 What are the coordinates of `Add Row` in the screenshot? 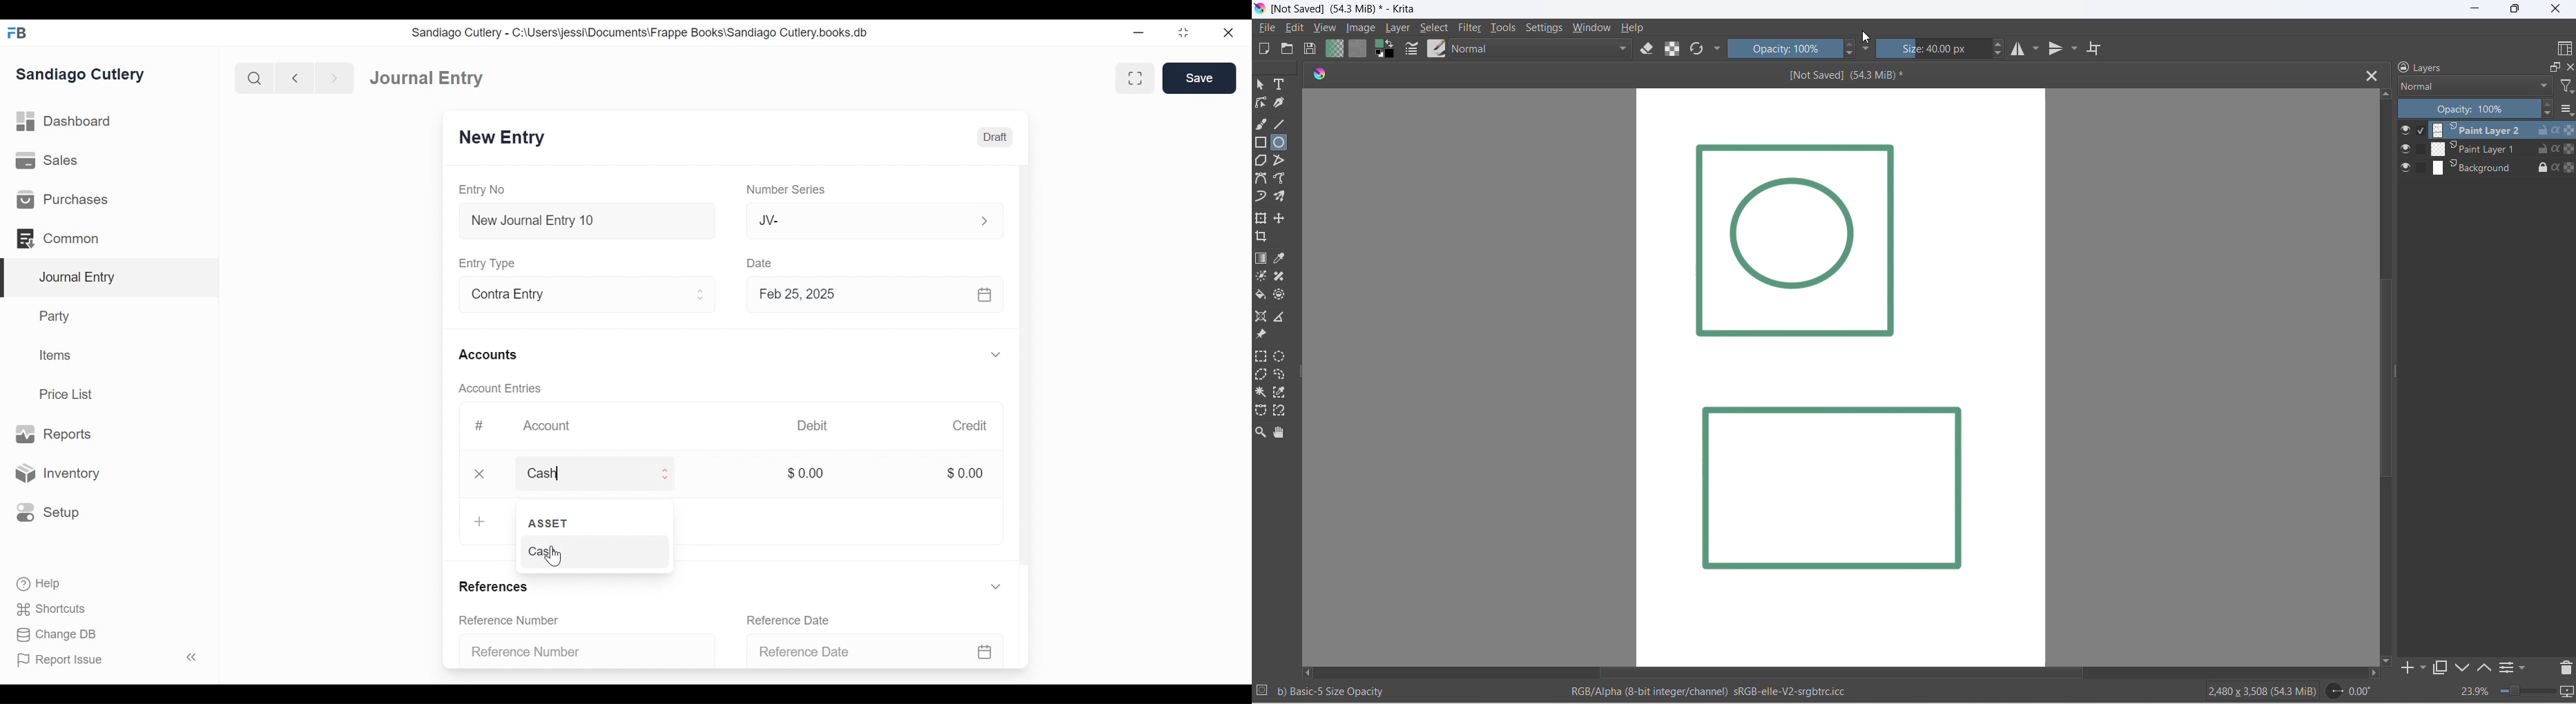 It's located at (559, 521).